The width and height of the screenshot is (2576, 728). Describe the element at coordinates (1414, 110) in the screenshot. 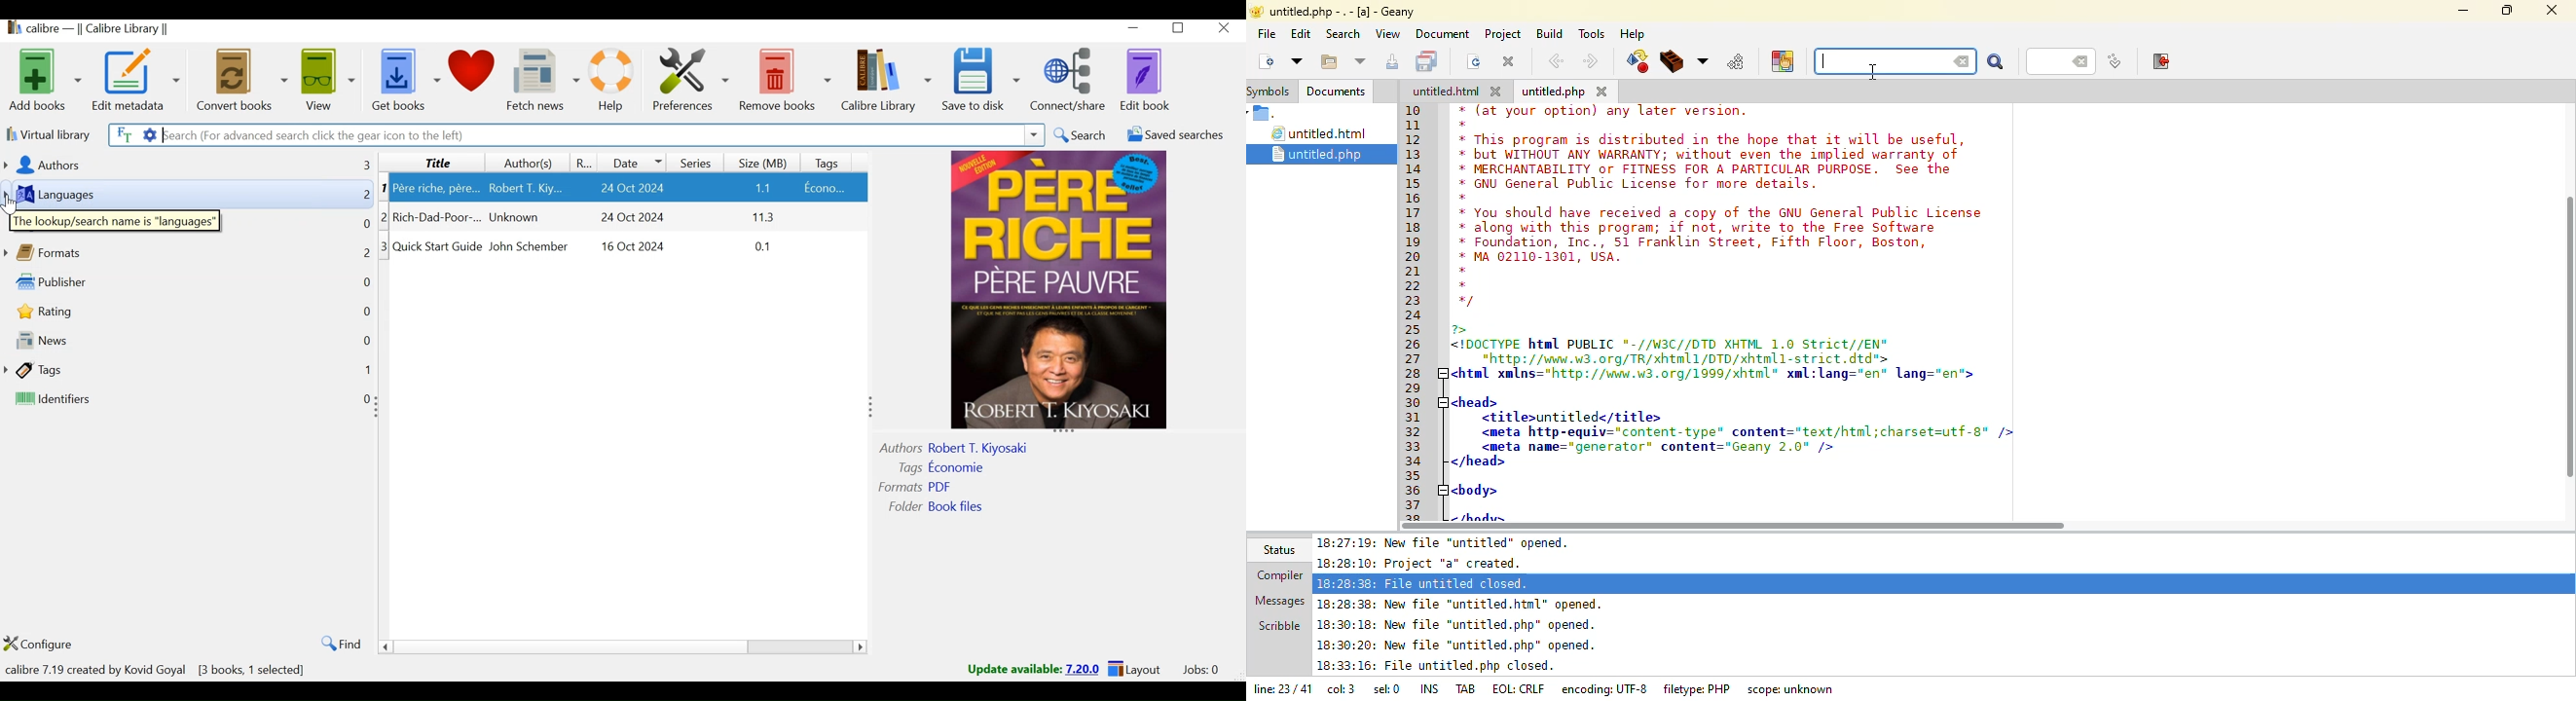

I see `10` at that location.